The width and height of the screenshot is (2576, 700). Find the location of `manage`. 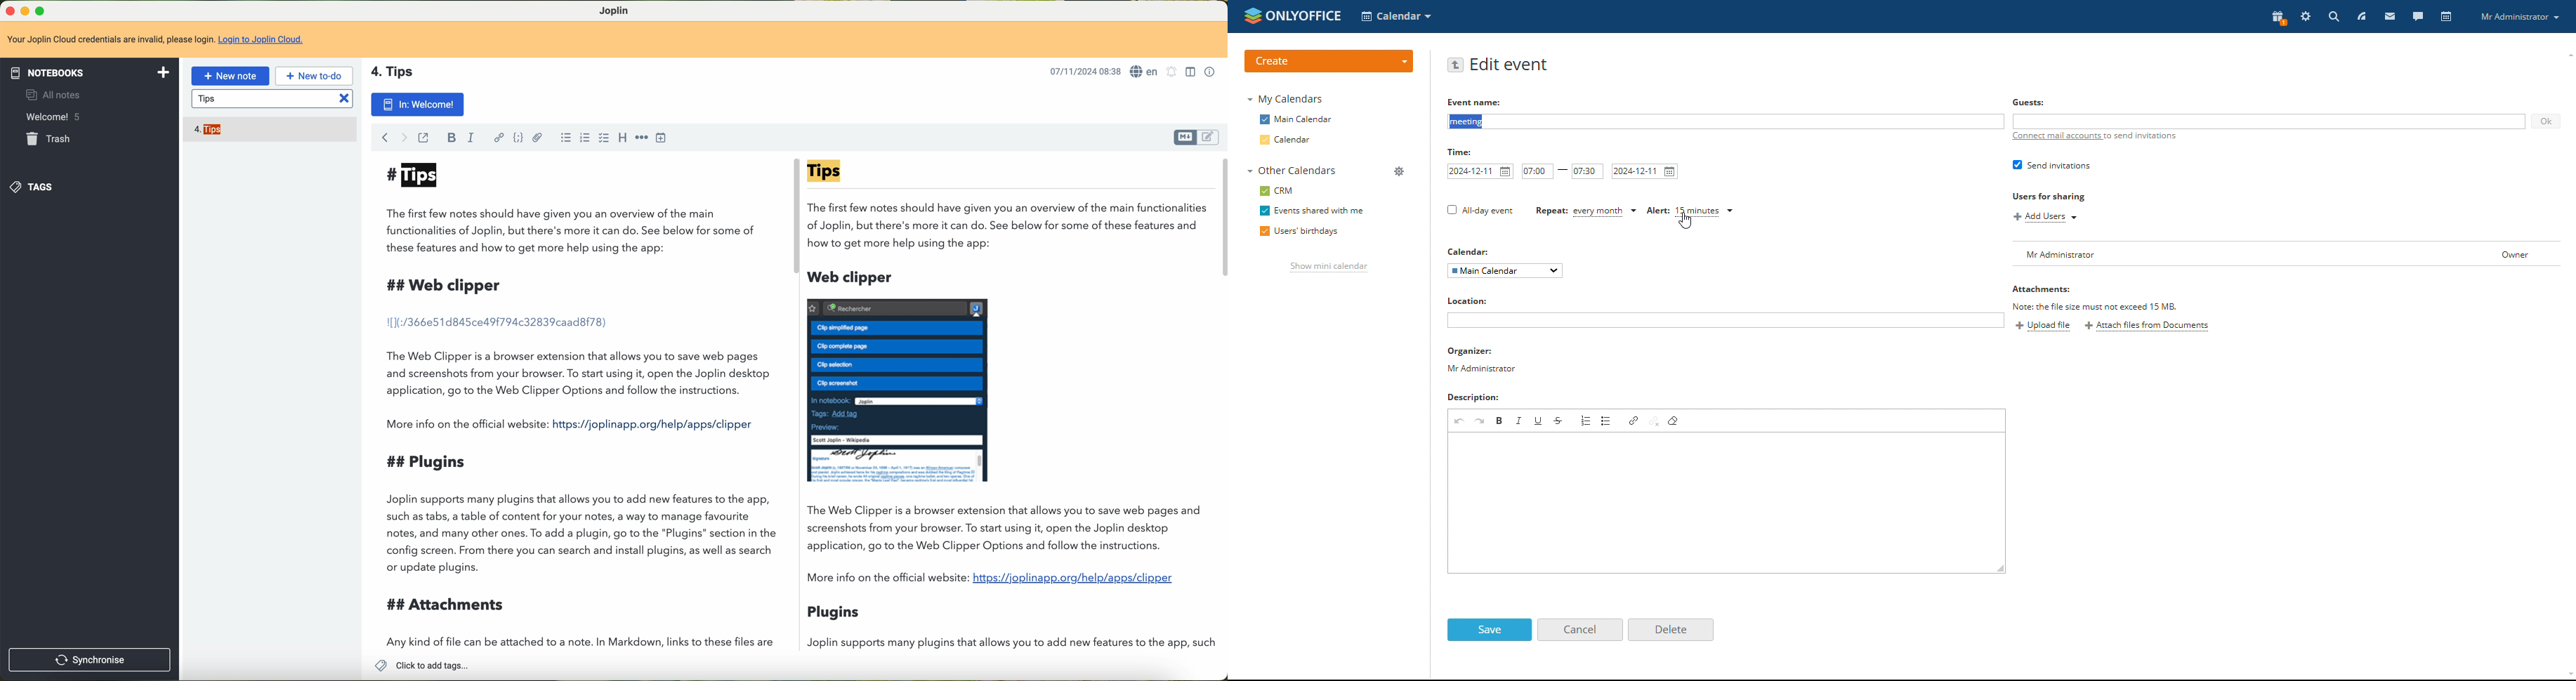

manage is located at coordinates (1400, 171).